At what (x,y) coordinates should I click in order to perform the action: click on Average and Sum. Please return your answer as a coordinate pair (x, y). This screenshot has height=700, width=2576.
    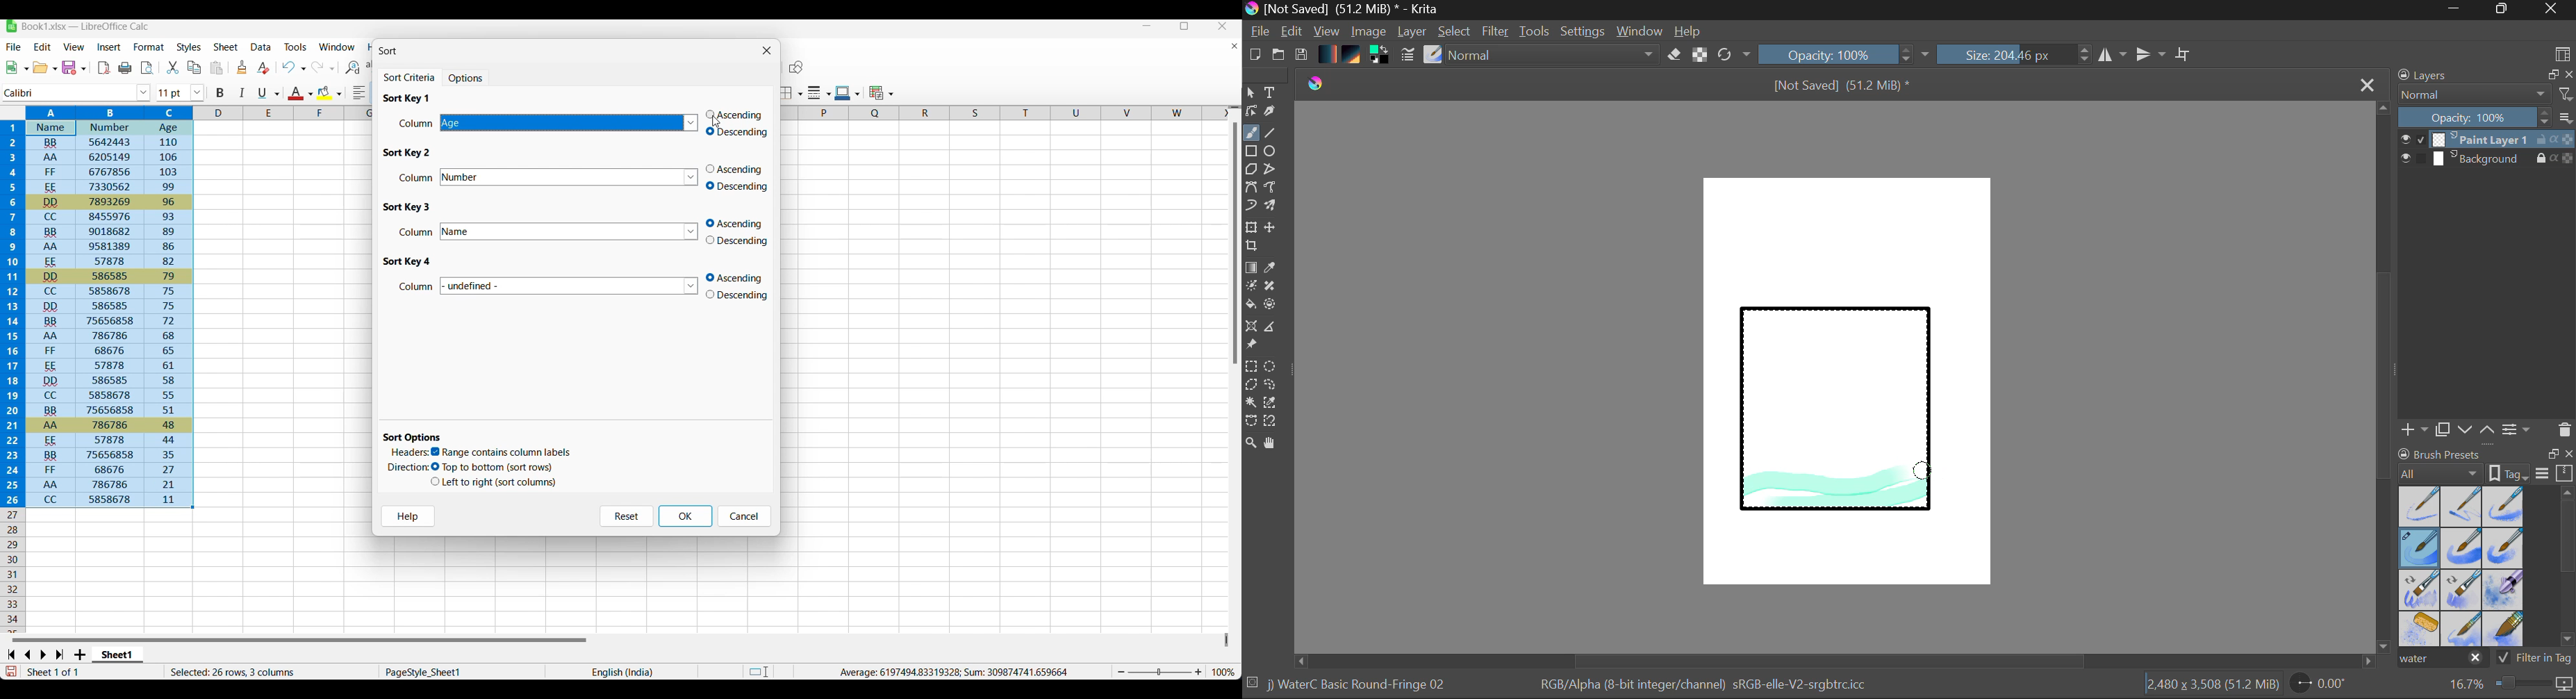
    Looking at the image, I should click on (953, 672).